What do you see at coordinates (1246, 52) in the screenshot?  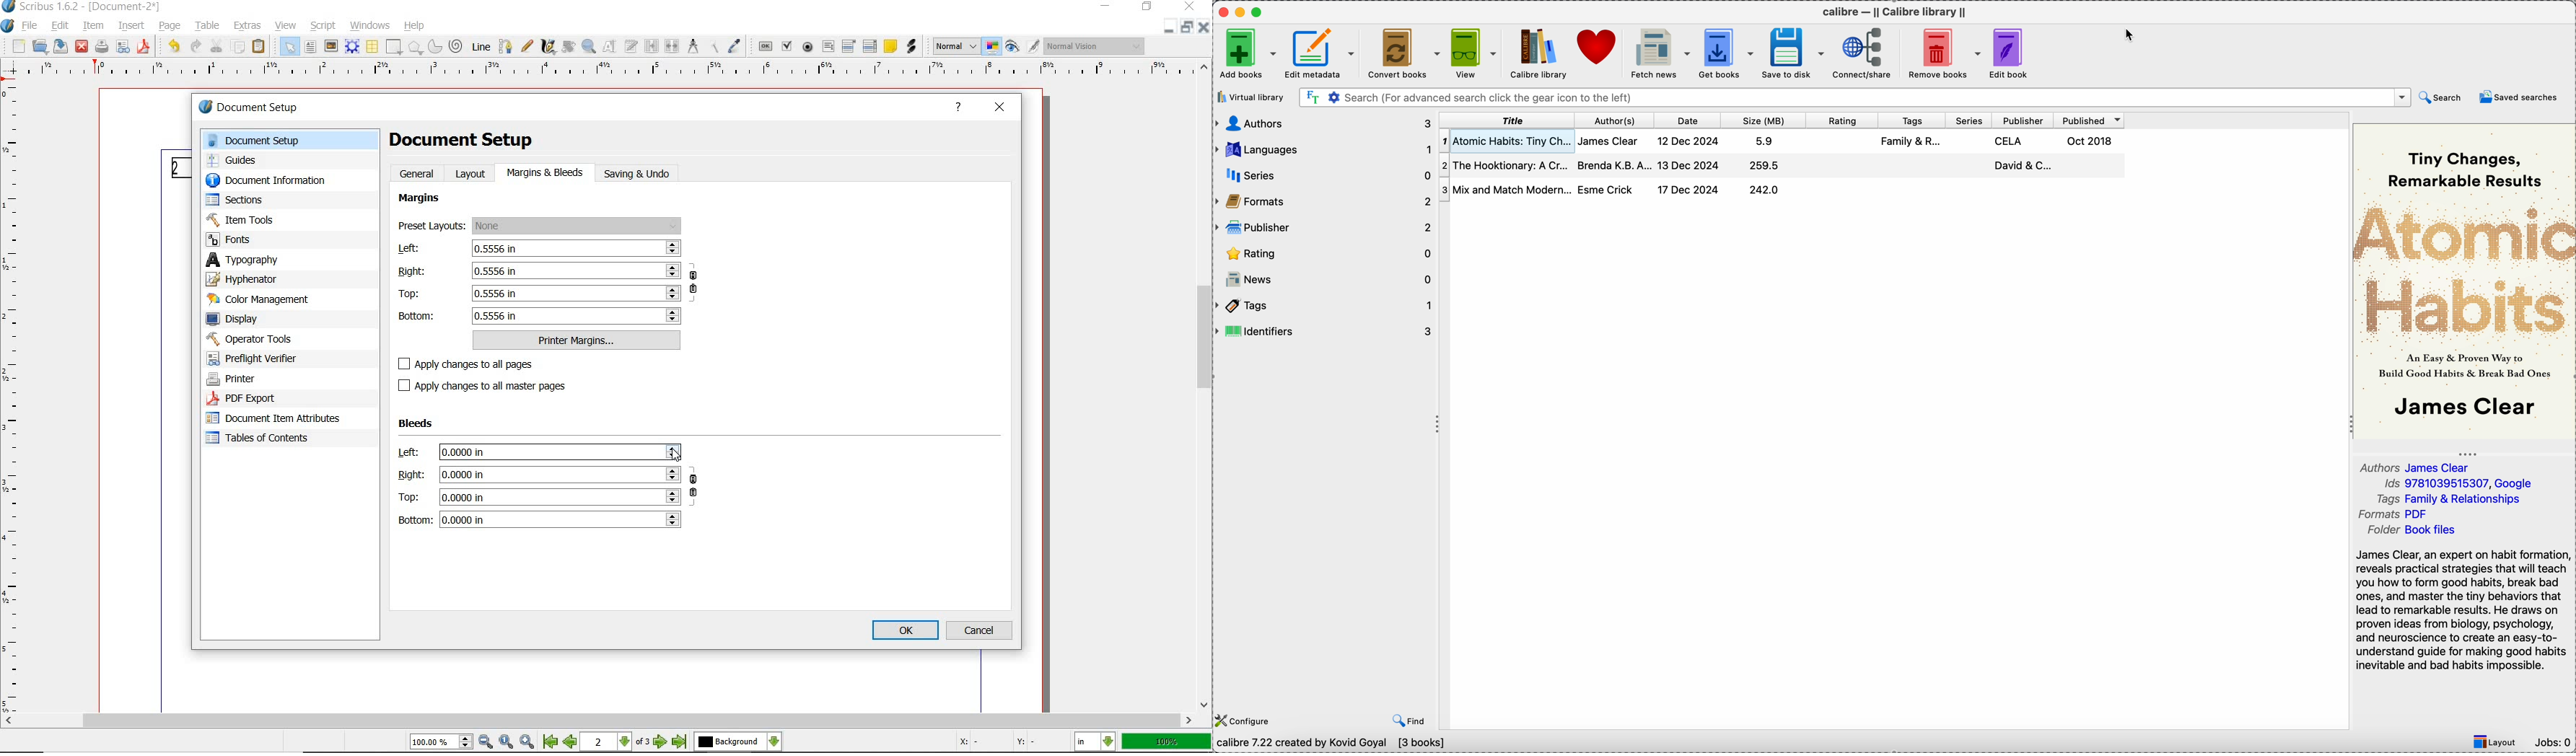 I see `add books` at bounding box center [1246, 52].